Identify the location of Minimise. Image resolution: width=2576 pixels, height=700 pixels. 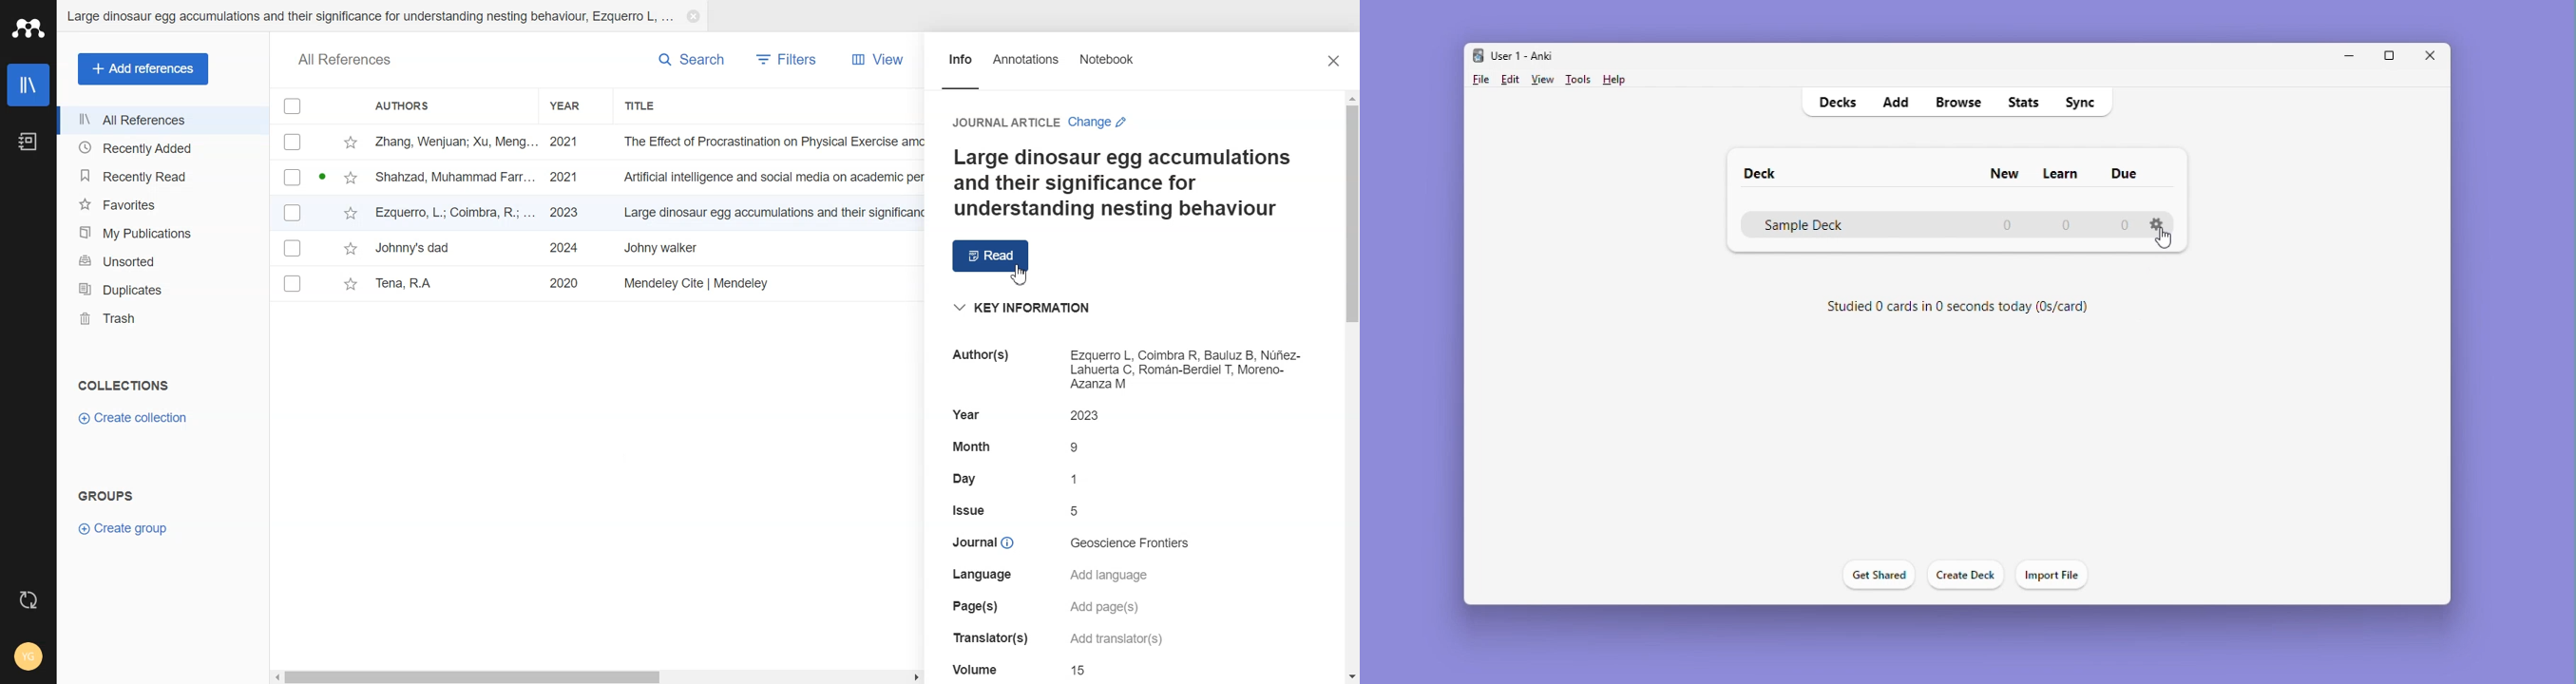
(2350, 55).